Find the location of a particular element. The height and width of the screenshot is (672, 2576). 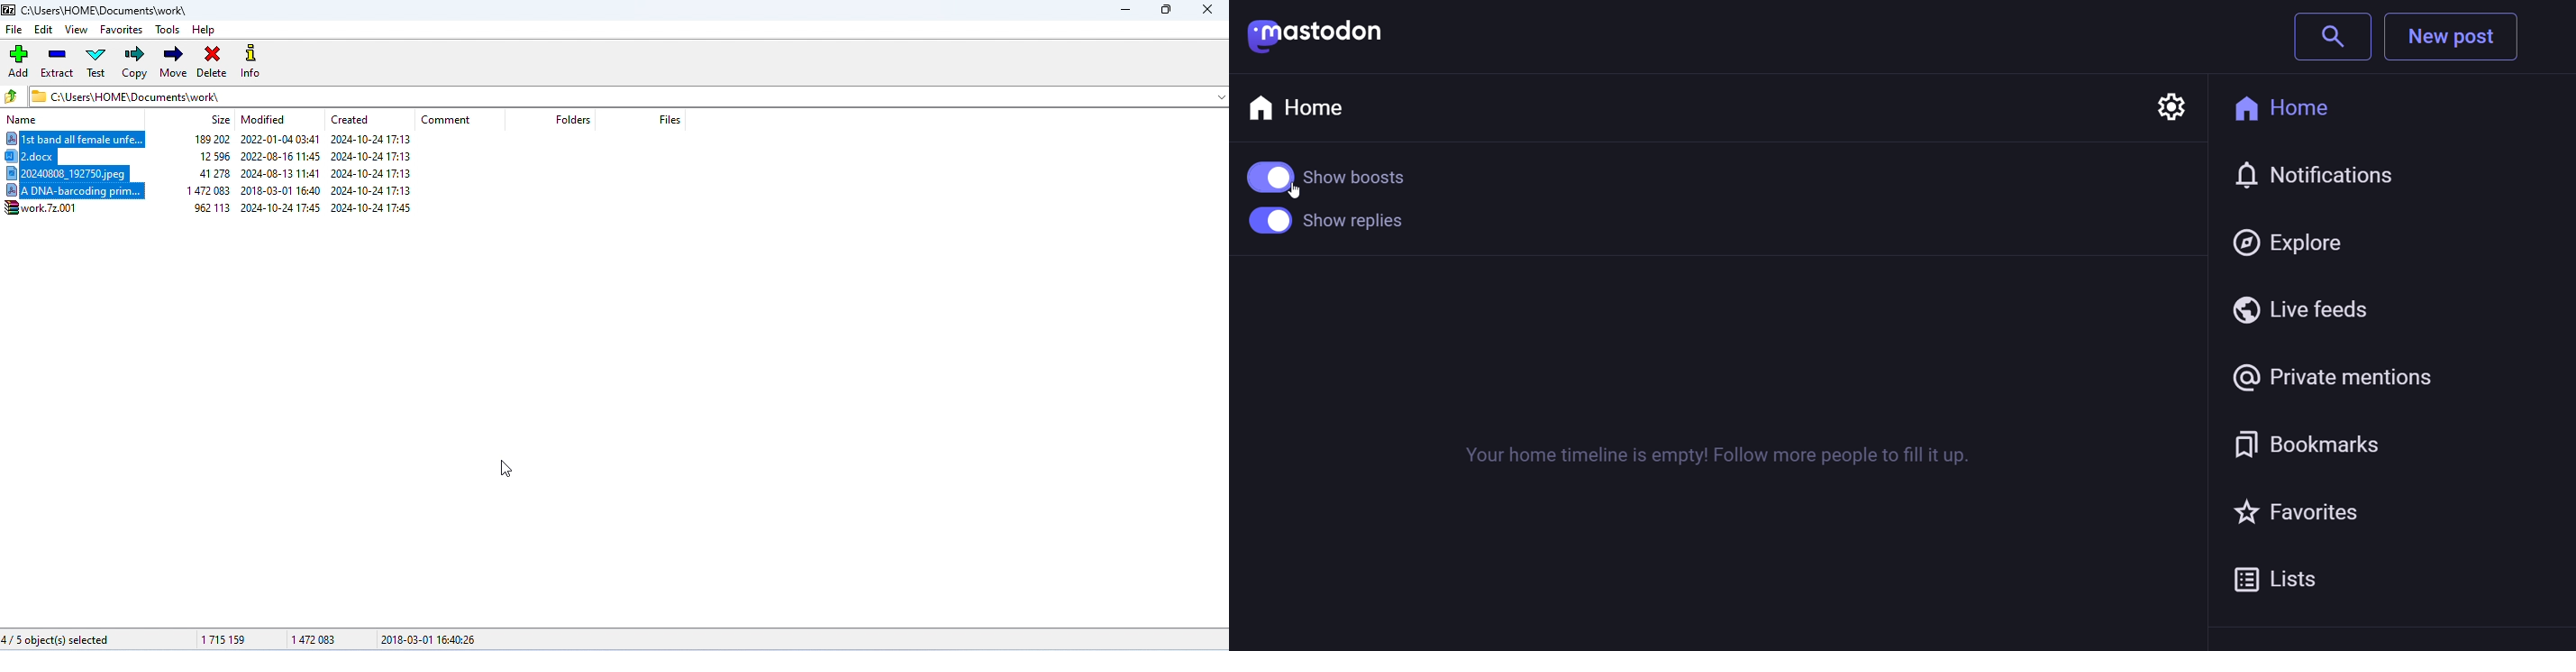

live feed is located at coordinates (2301, 308).